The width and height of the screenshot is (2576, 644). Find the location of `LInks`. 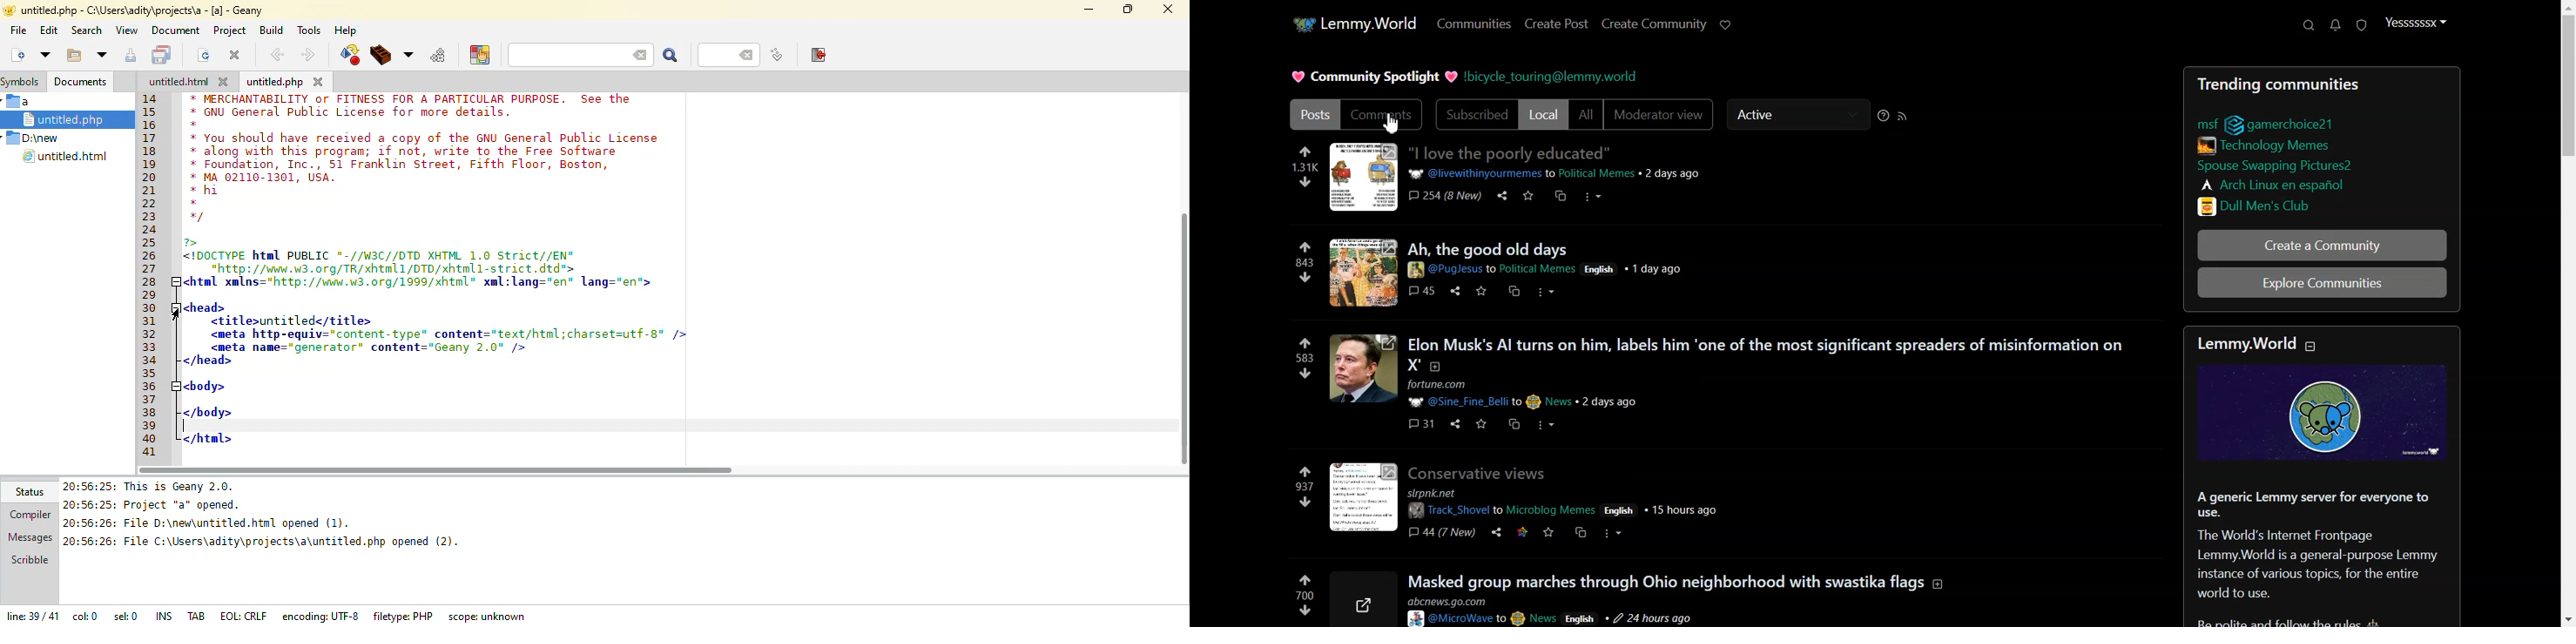

LInks is located at coordinates (2261, 205).